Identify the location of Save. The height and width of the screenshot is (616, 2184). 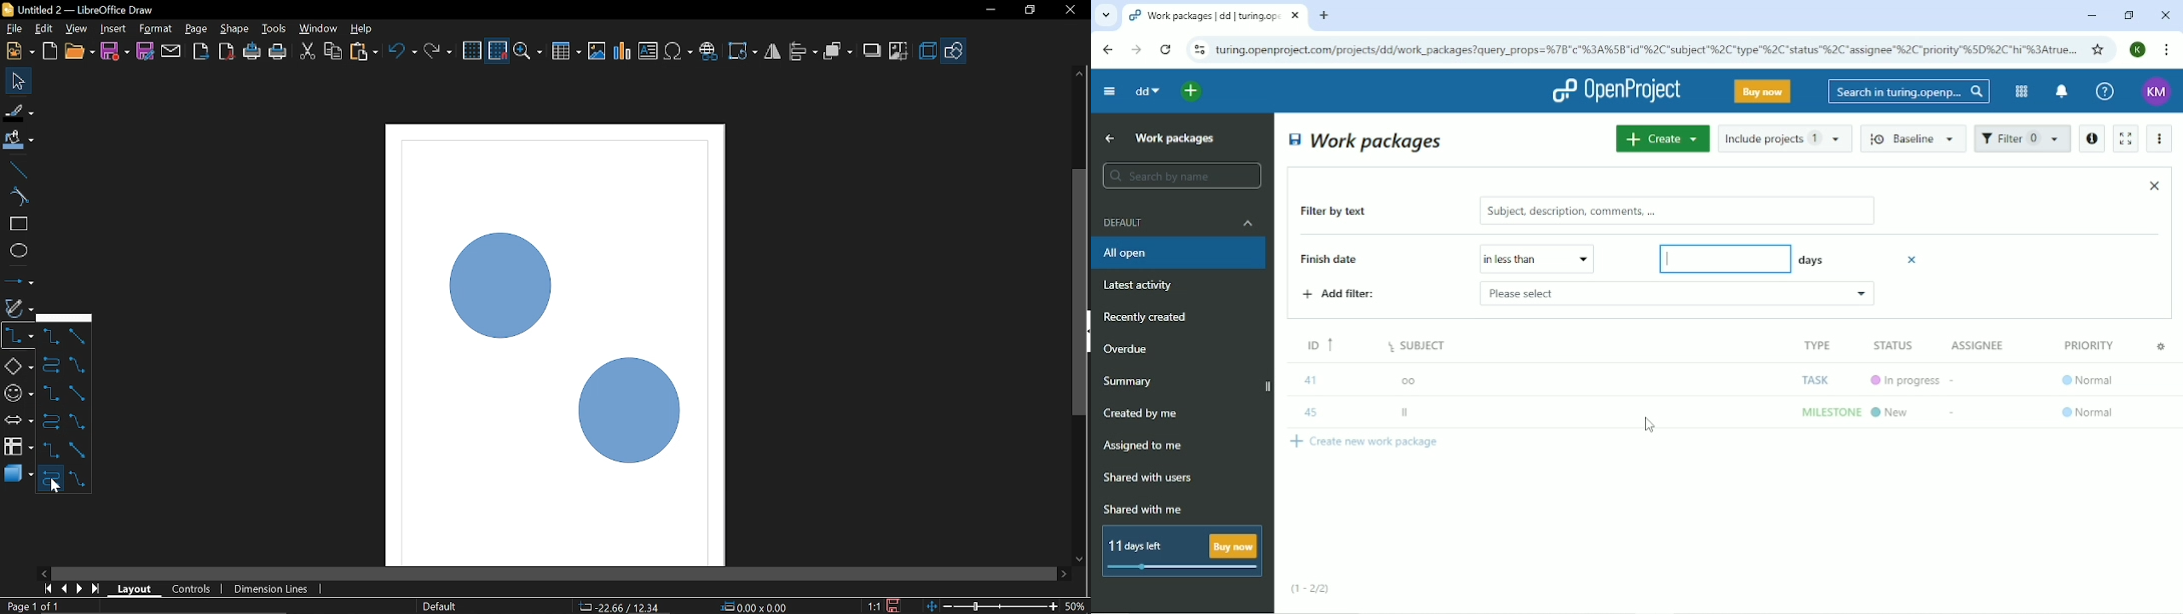
(113, 51).